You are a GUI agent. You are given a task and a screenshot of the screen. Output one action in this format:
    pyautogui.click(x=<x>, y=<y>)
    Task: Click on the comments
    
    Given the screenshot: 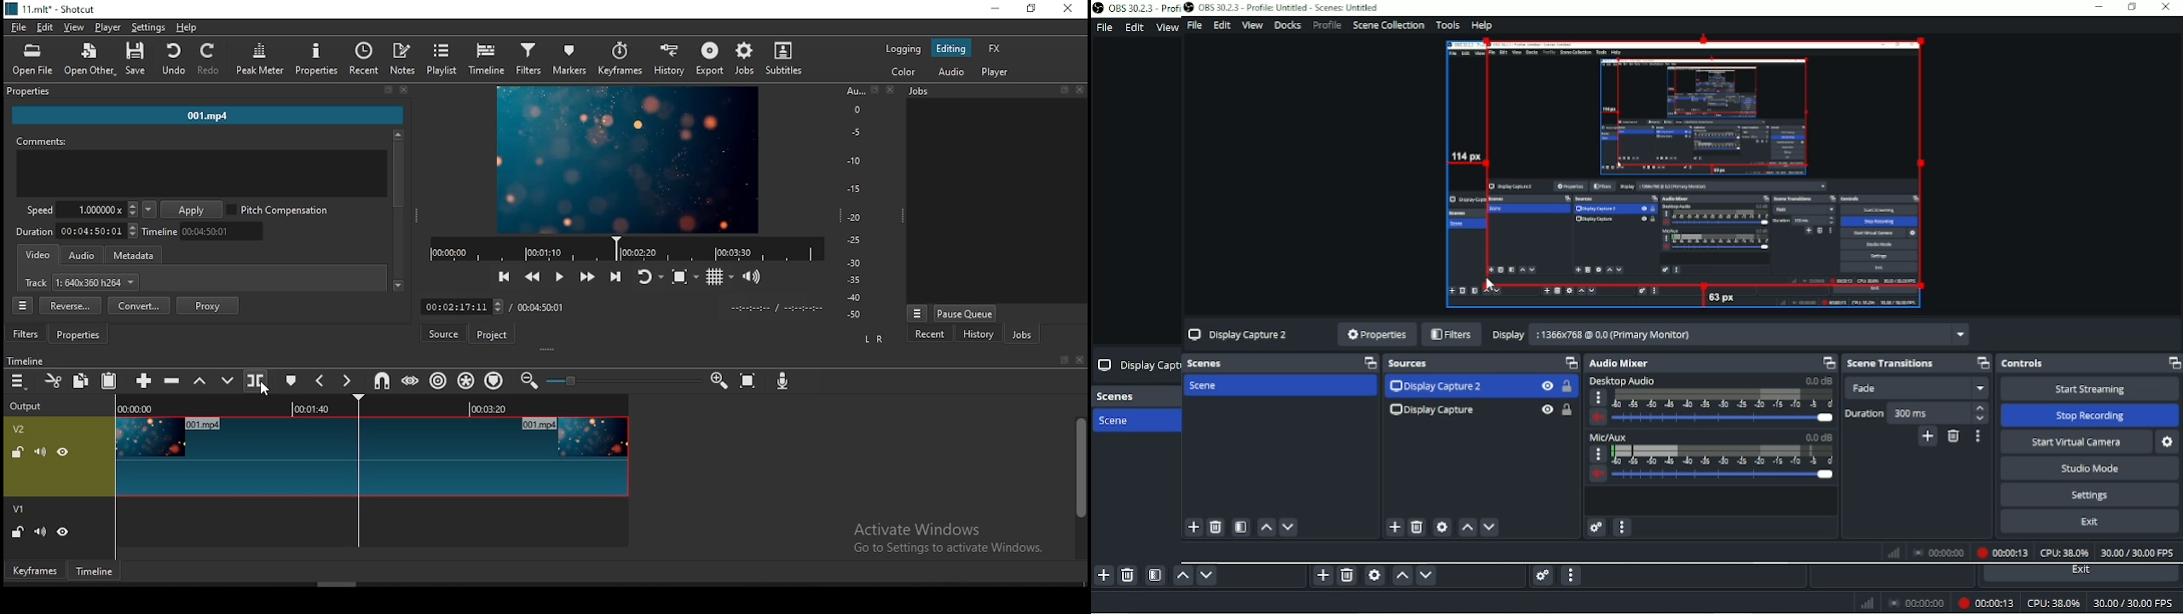 What is the action you would take?
    pyautogui.click(x=202, y=169)
    